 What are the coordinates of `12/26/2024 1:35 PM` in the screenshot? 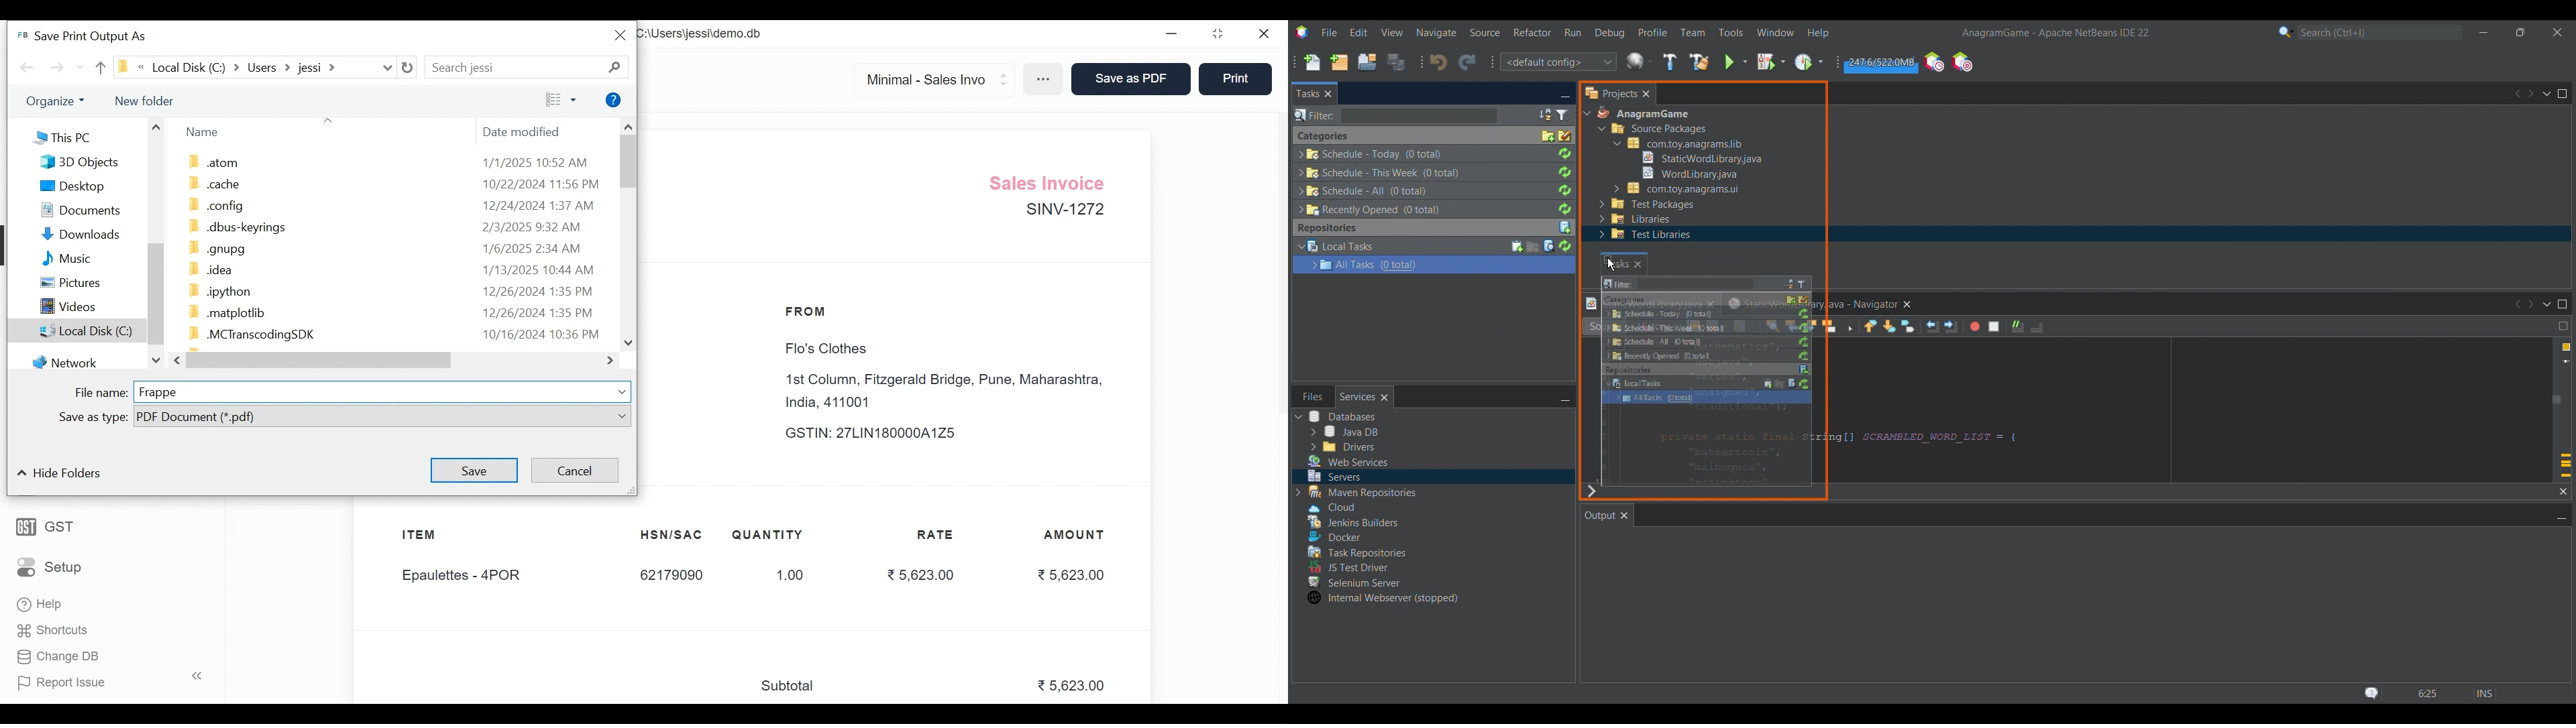 It's located at (538, 291).